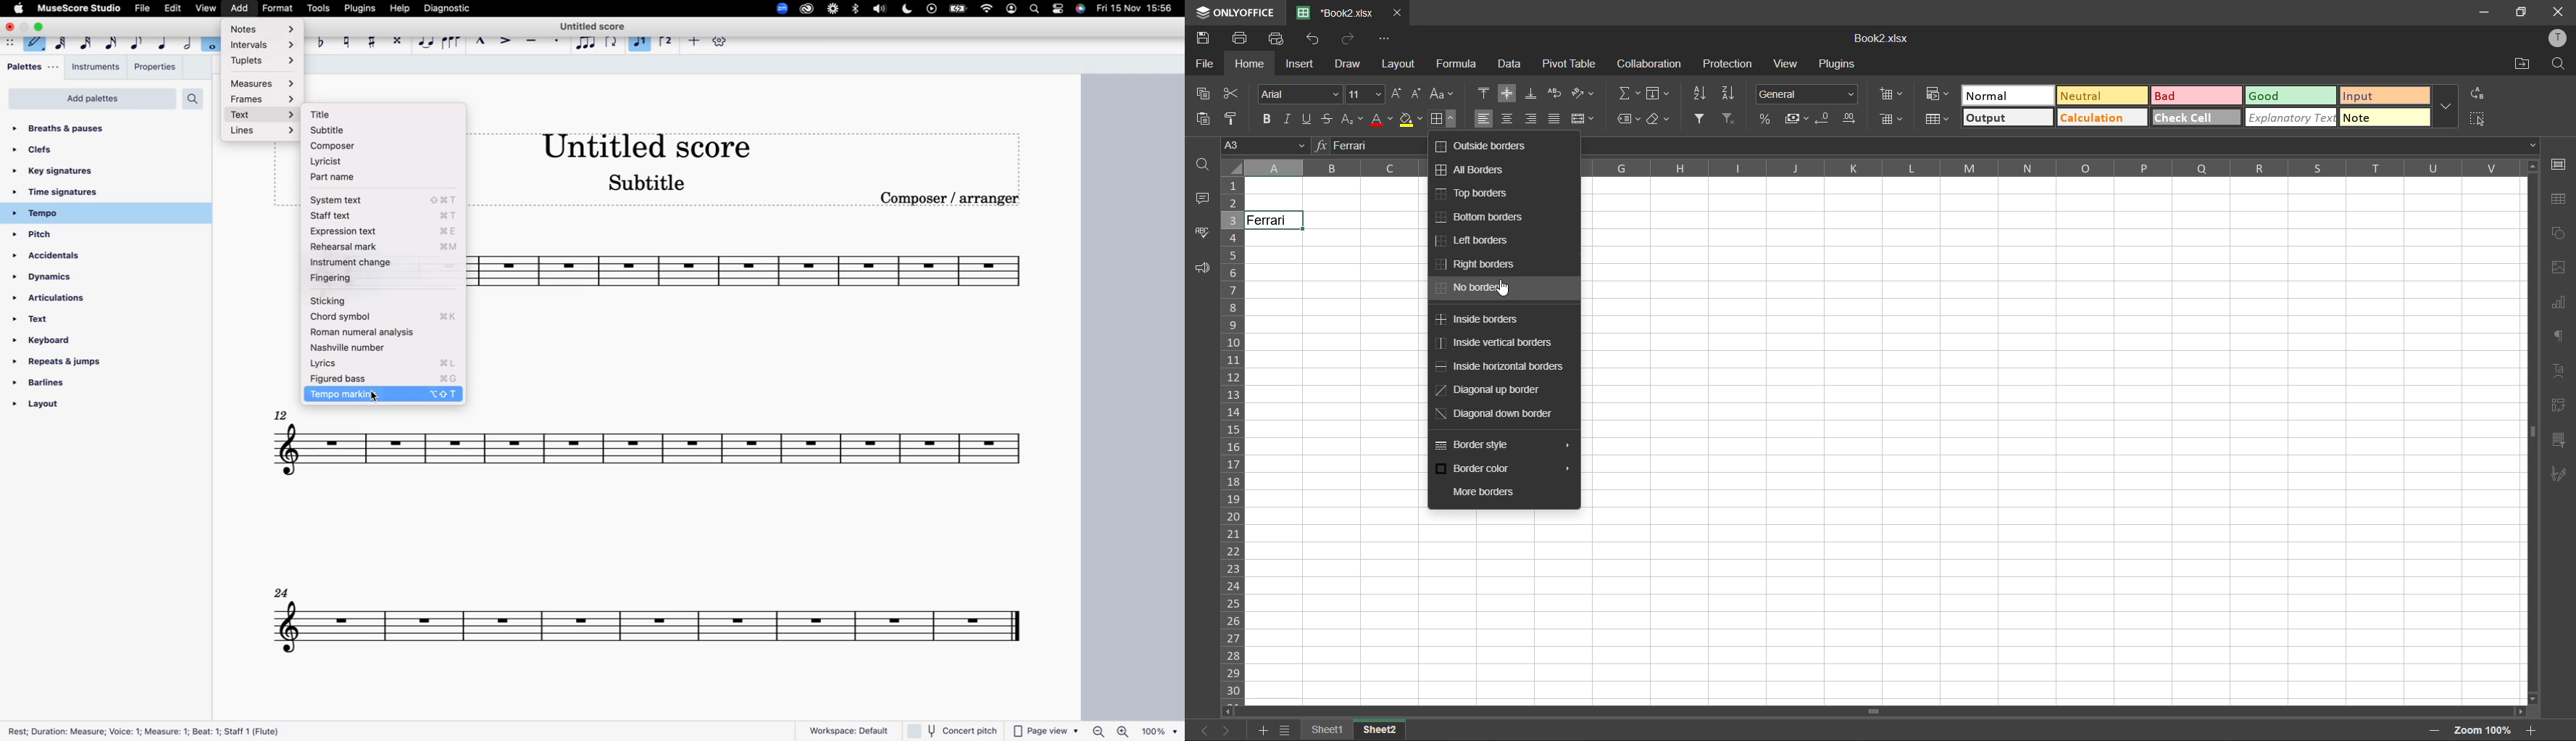 This screenshot has width=2576, height=756. Describe the element at coordinates (2556, 38) in the screenshot. I see `profile` at that location.